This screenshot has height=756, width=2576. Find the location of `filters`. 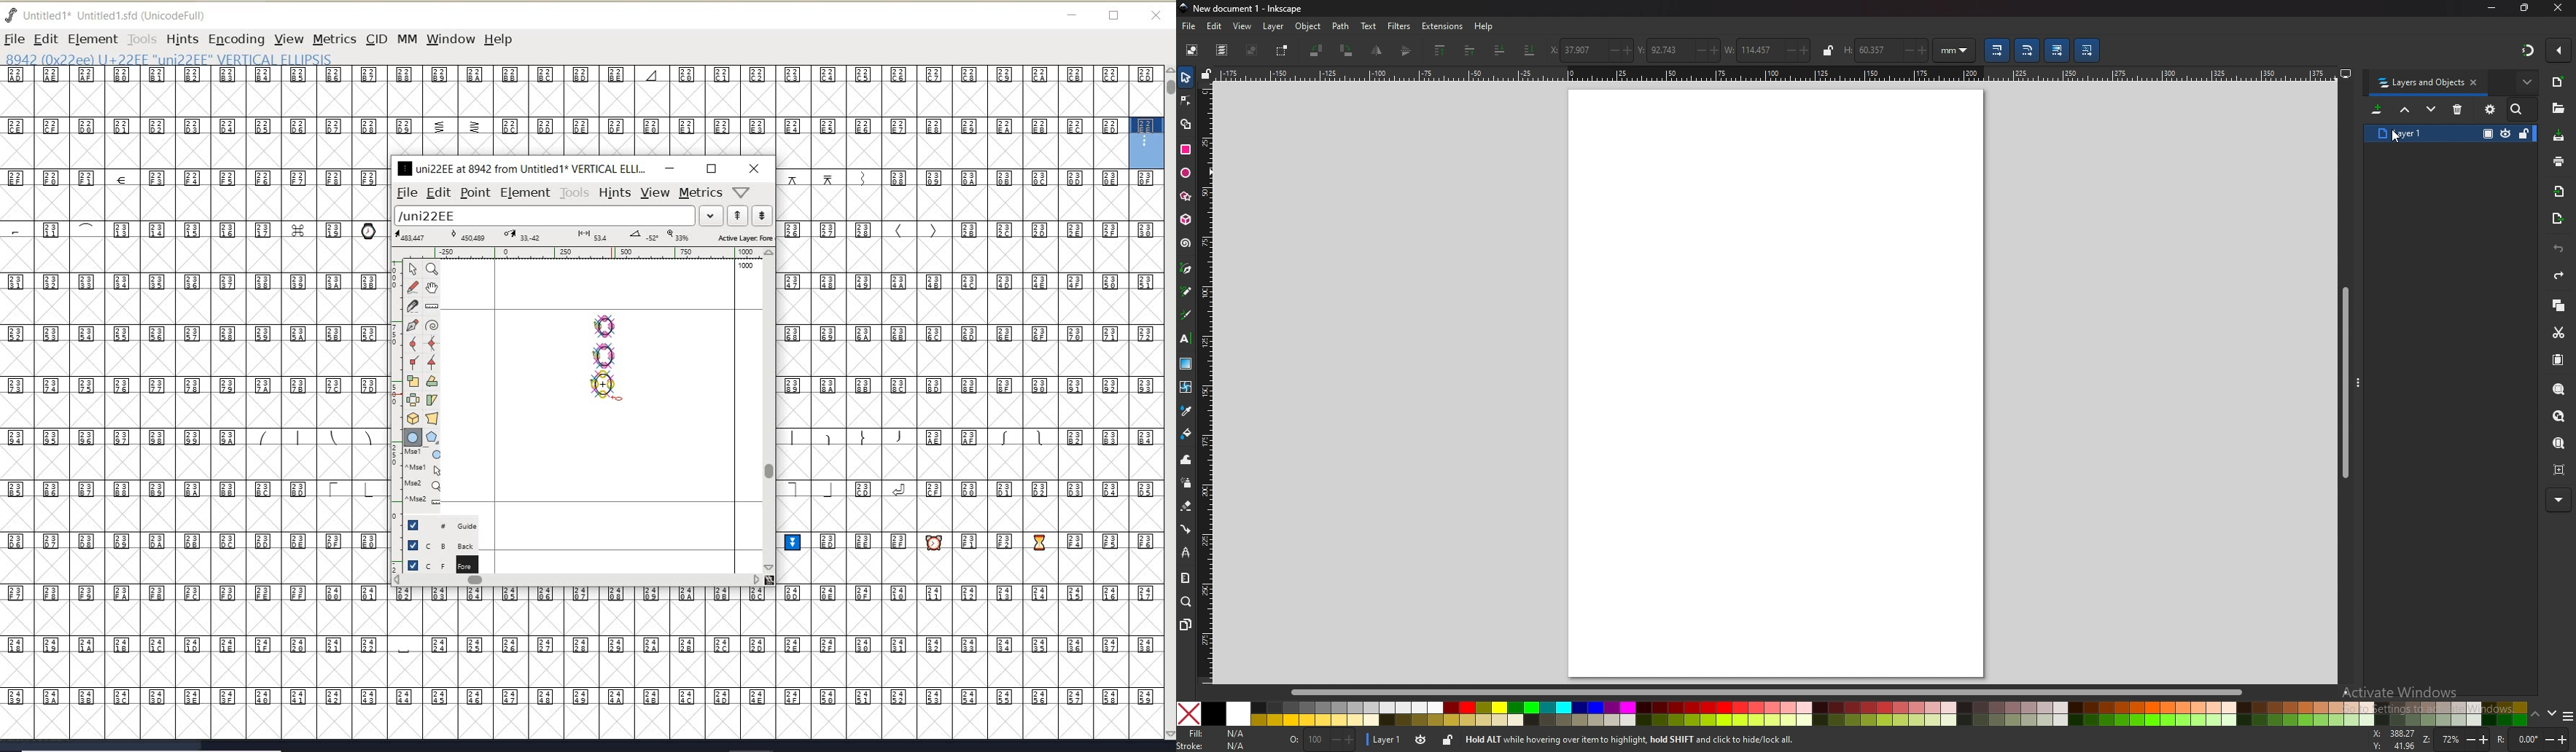

filters is located at coordinates (1400, 26).